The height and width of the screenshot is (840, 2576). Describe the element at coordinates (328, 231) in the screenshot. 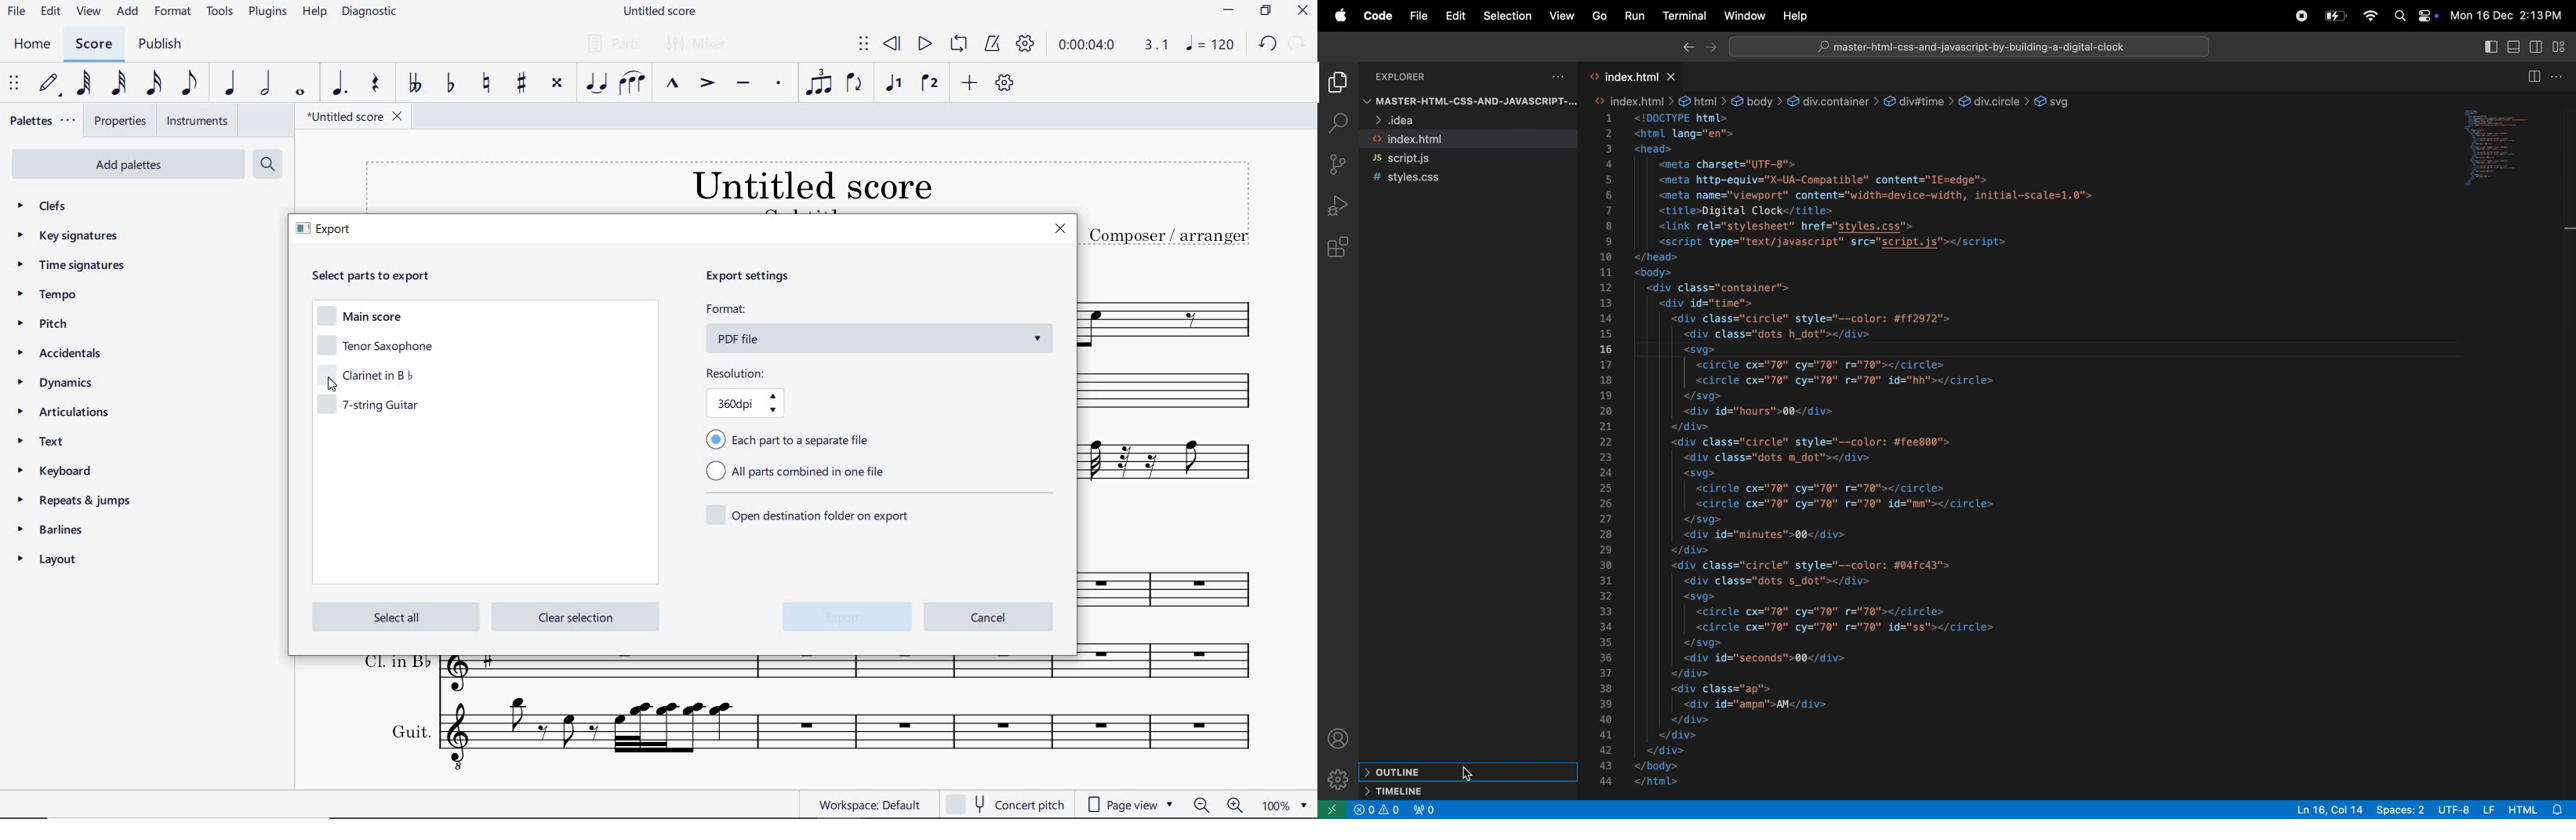

I see `export` at that location.